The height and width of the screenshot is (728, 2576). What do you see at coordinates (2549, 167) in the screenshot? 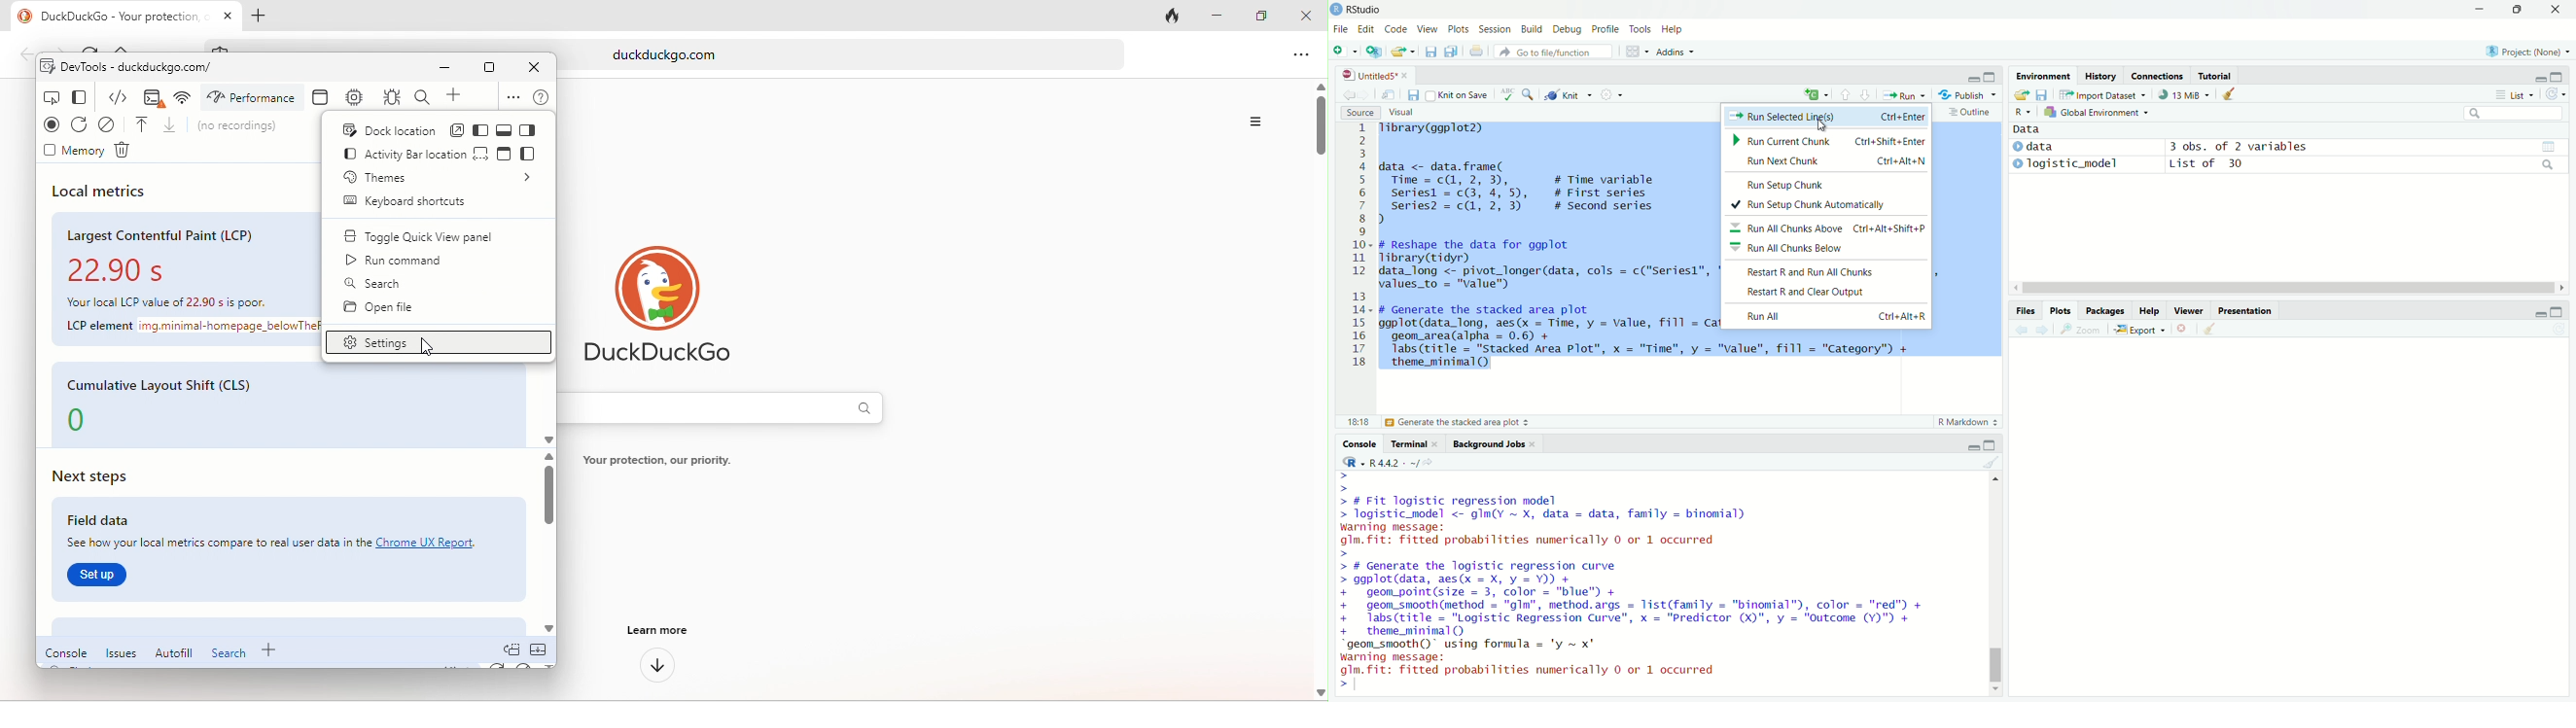
I see `search` at bounding box center [2549, 167].